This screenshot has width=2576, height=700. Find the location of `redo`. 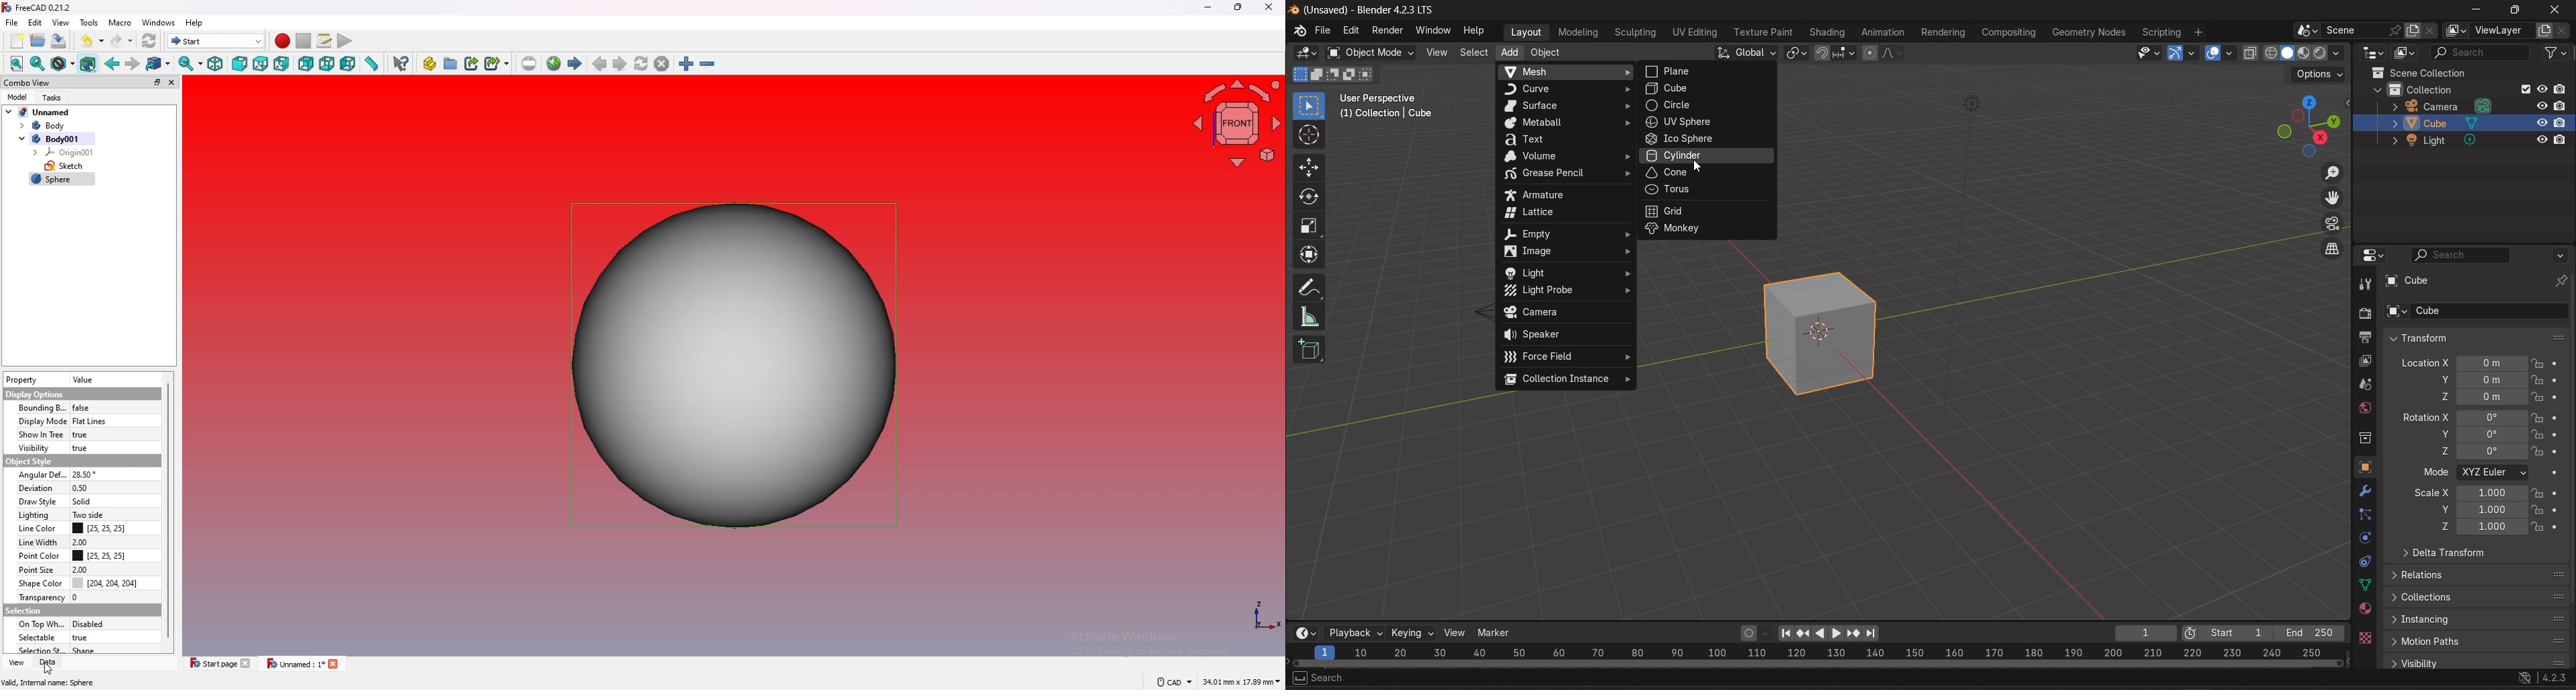

redo is located at coordinates (123, 40).